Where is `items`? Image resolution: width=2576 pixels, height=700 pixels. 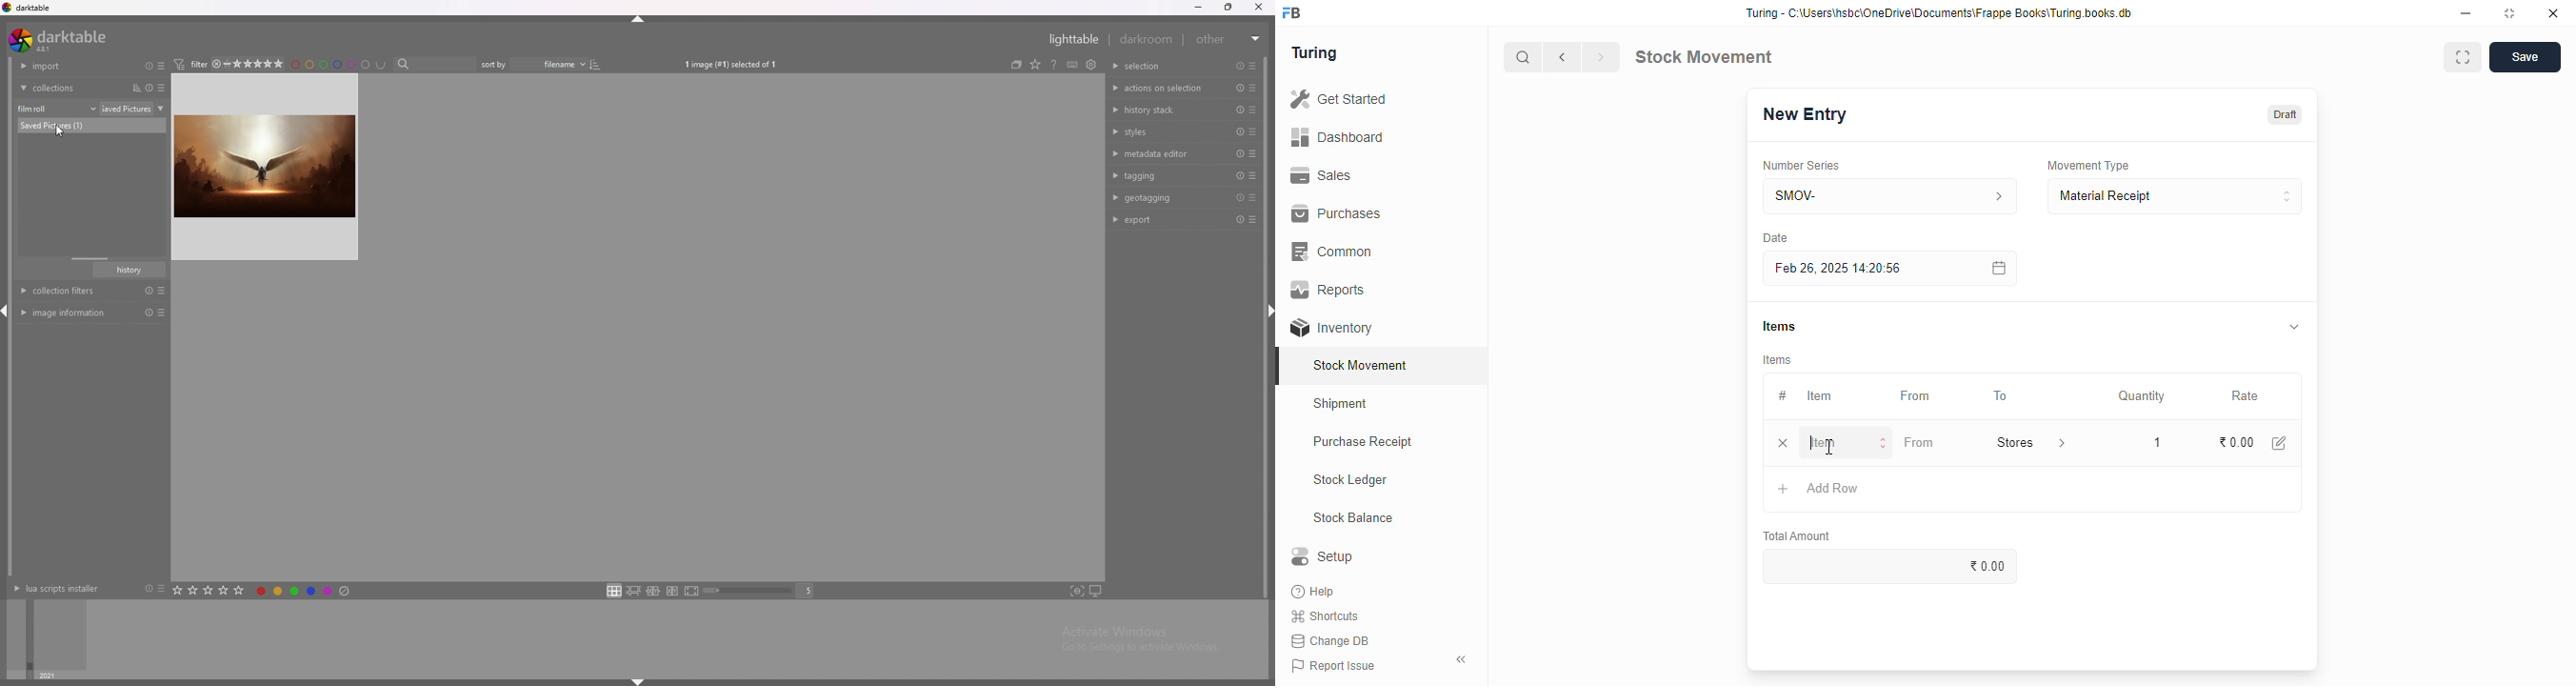
items is located at coordinates (1779, 326).